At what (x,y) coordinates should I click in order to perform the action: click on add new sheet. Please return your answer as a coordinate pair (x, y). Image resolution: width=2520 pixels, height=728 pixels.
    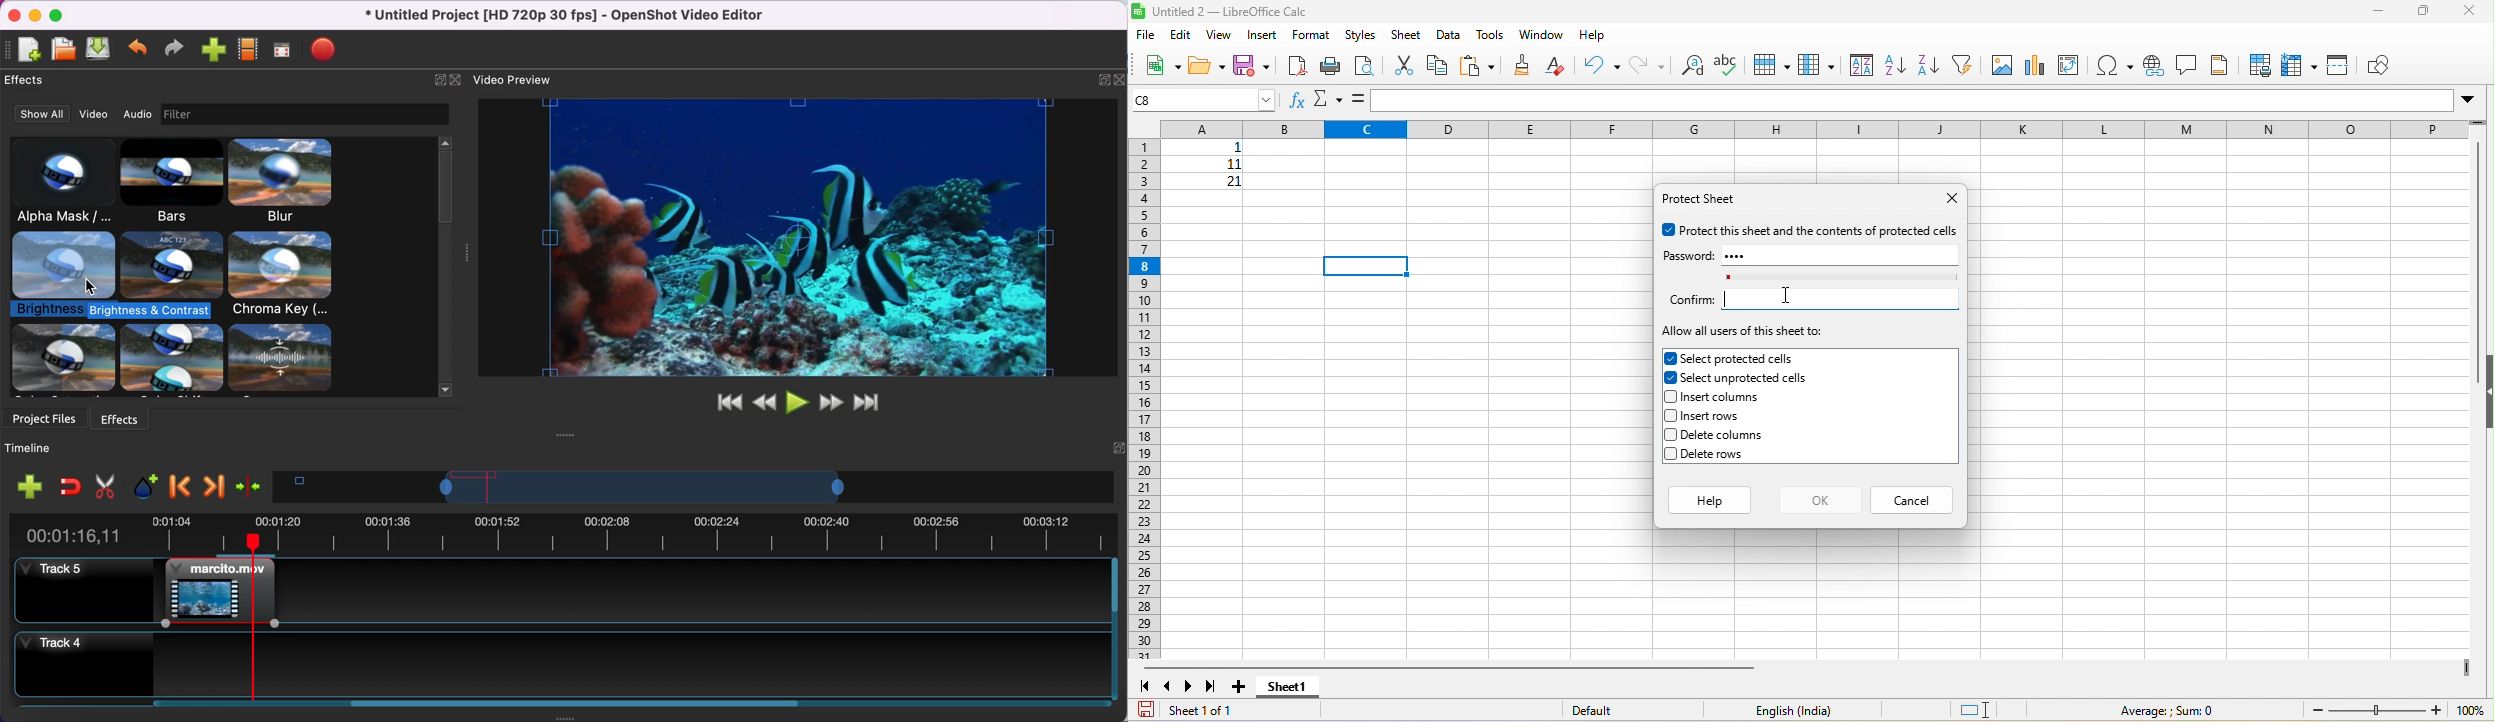
    Looking at the image, I should click on (1240, 687).